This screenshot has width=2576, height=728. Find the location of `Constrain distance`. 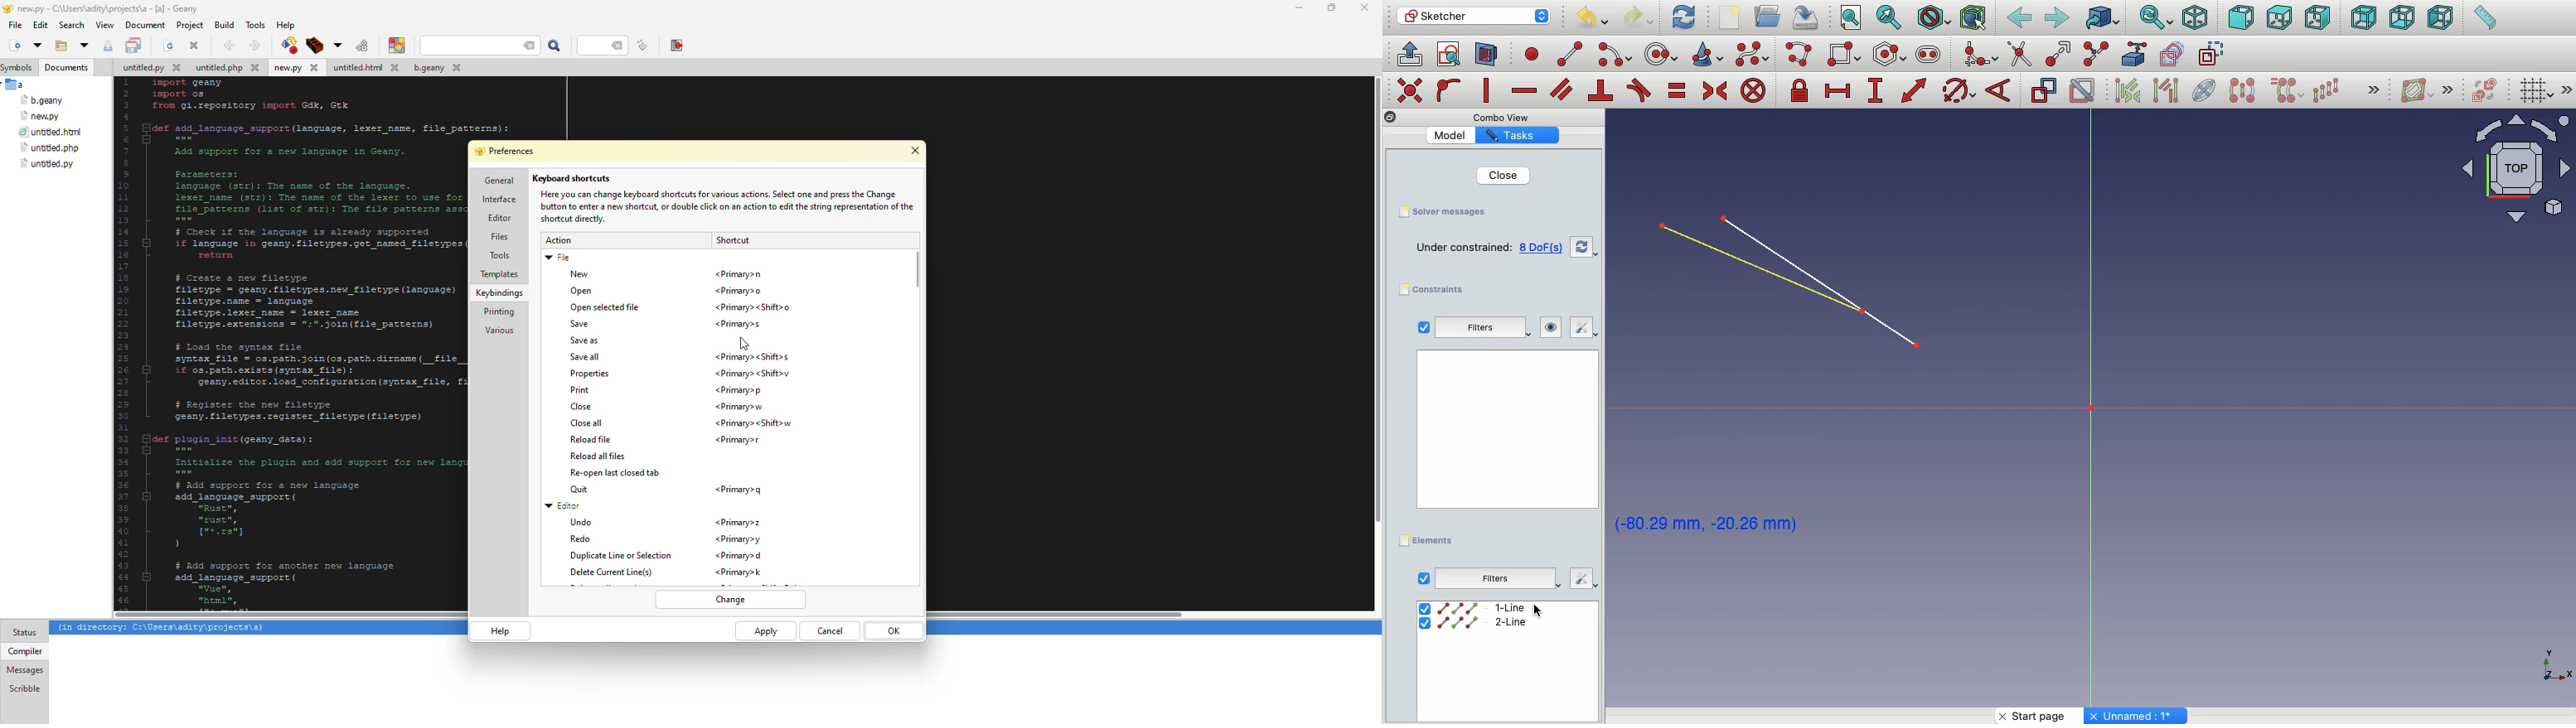

Constrain distance is located at coordinates (1915, 90).